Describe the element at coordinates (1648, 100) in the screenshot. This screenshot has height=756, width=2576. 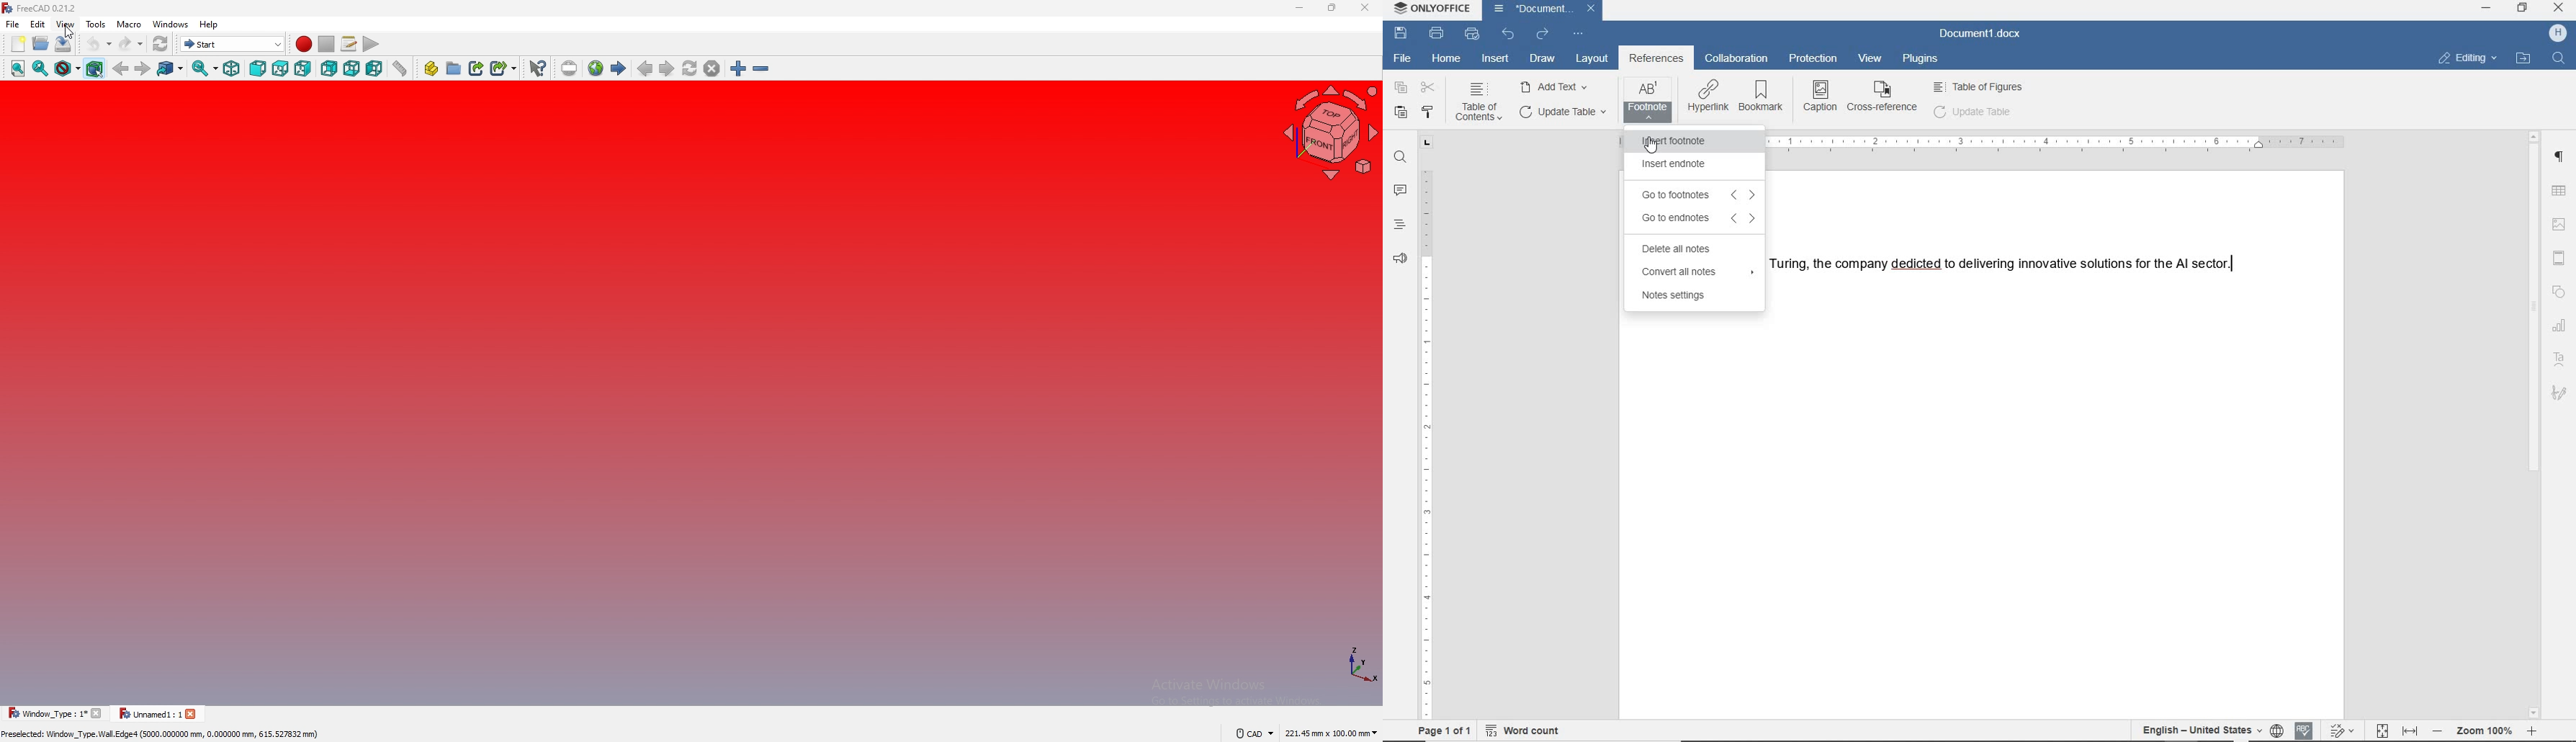
I see `AB Footnote` at that location.